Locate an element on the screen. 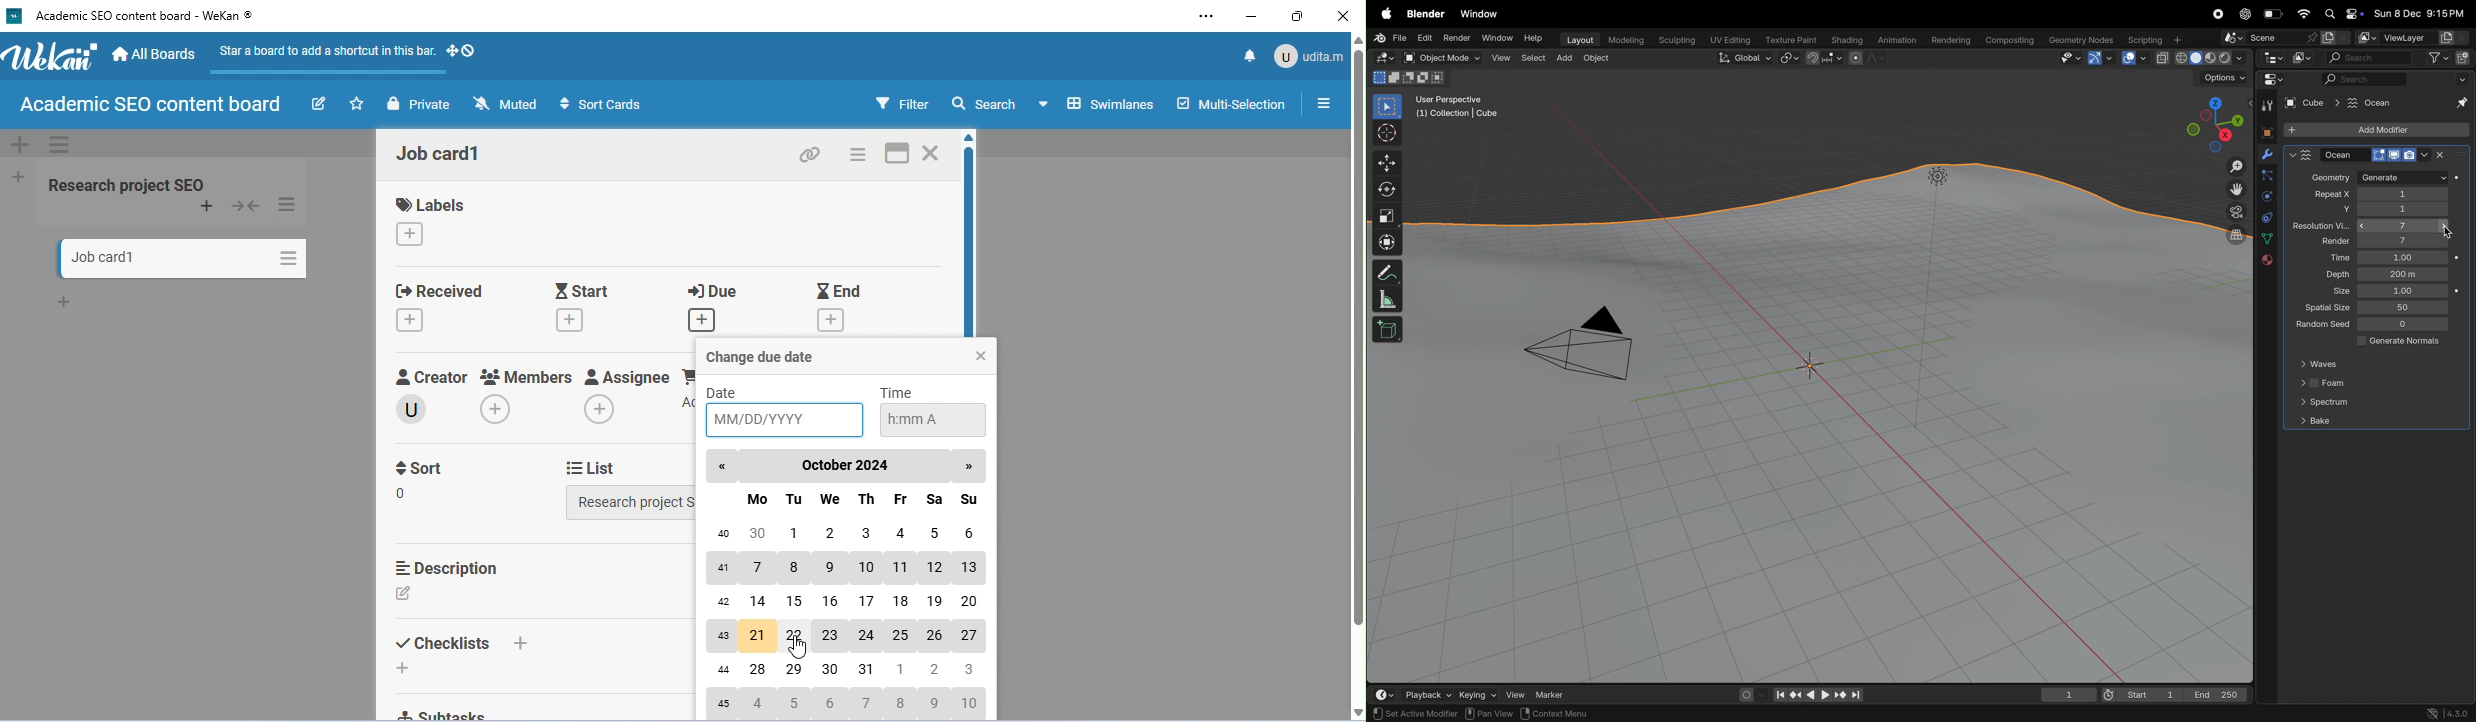 This screenshot has width=2492, height=728. wekan logo is located at coordinates (14, 16).